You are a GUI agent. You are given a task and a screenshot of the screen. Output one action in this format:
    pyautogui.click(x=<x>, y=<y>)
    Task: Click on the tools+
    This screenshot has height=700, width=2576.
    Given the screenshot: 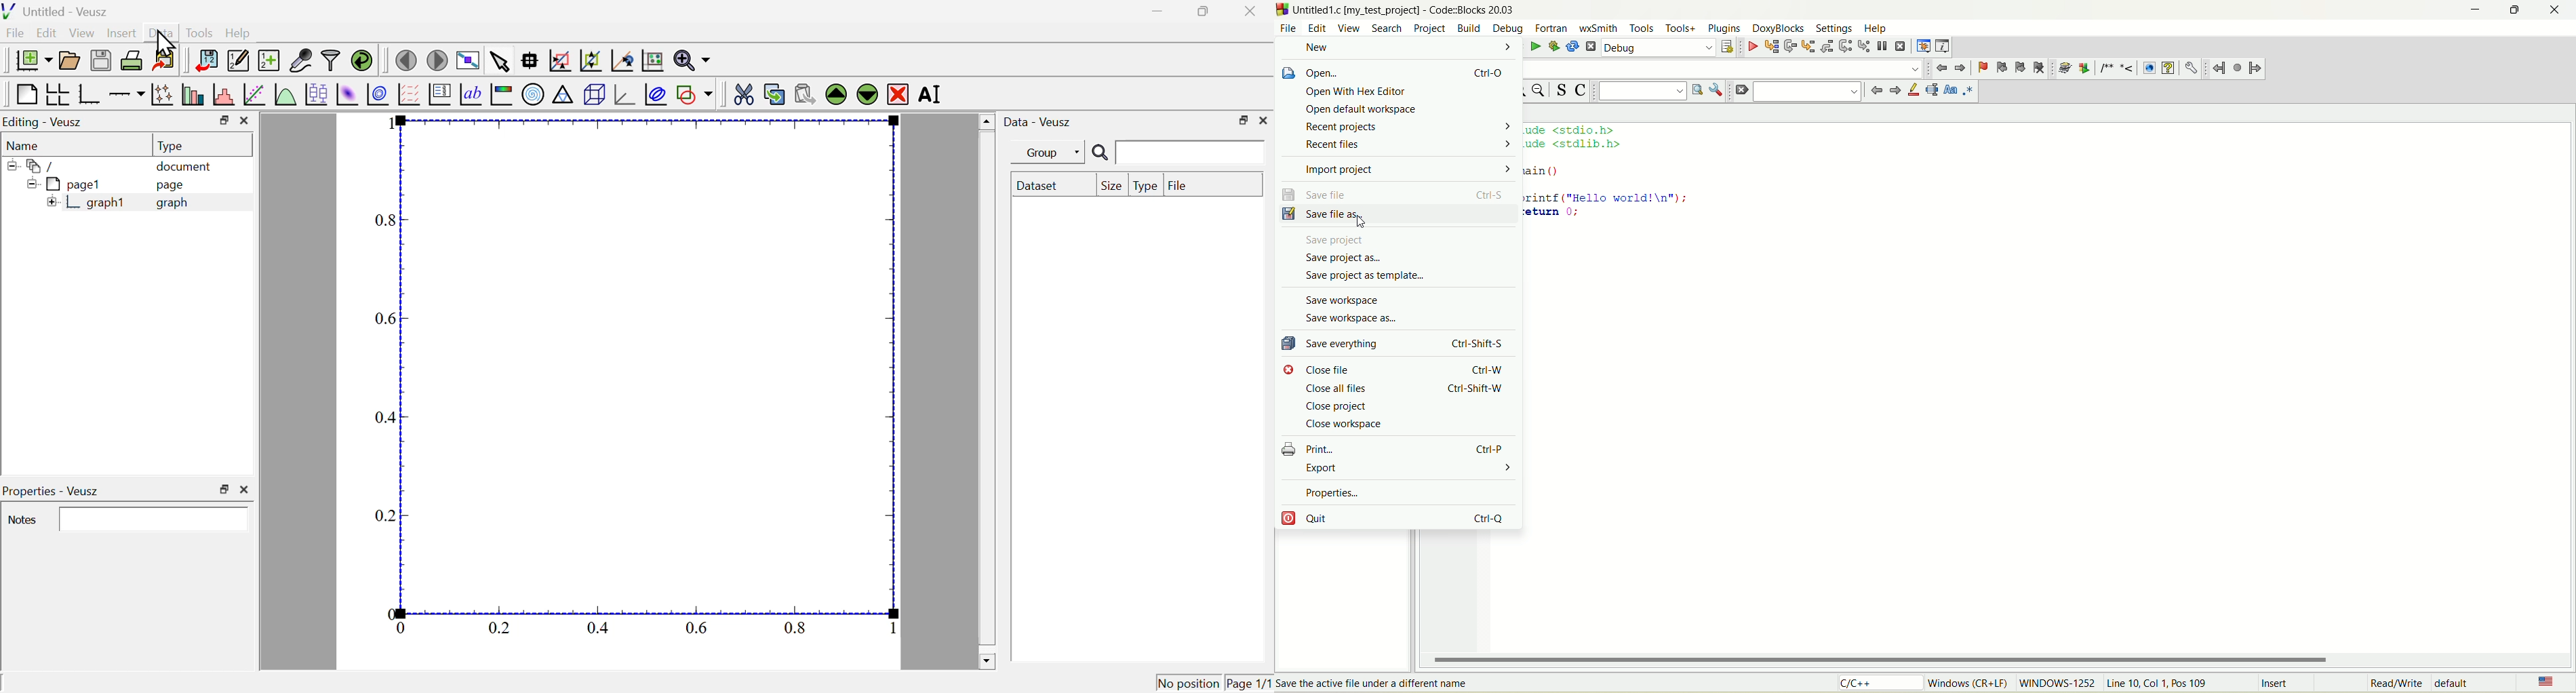 What is the action you would take?
    pyautogui.click(x=1681, y=28)
    